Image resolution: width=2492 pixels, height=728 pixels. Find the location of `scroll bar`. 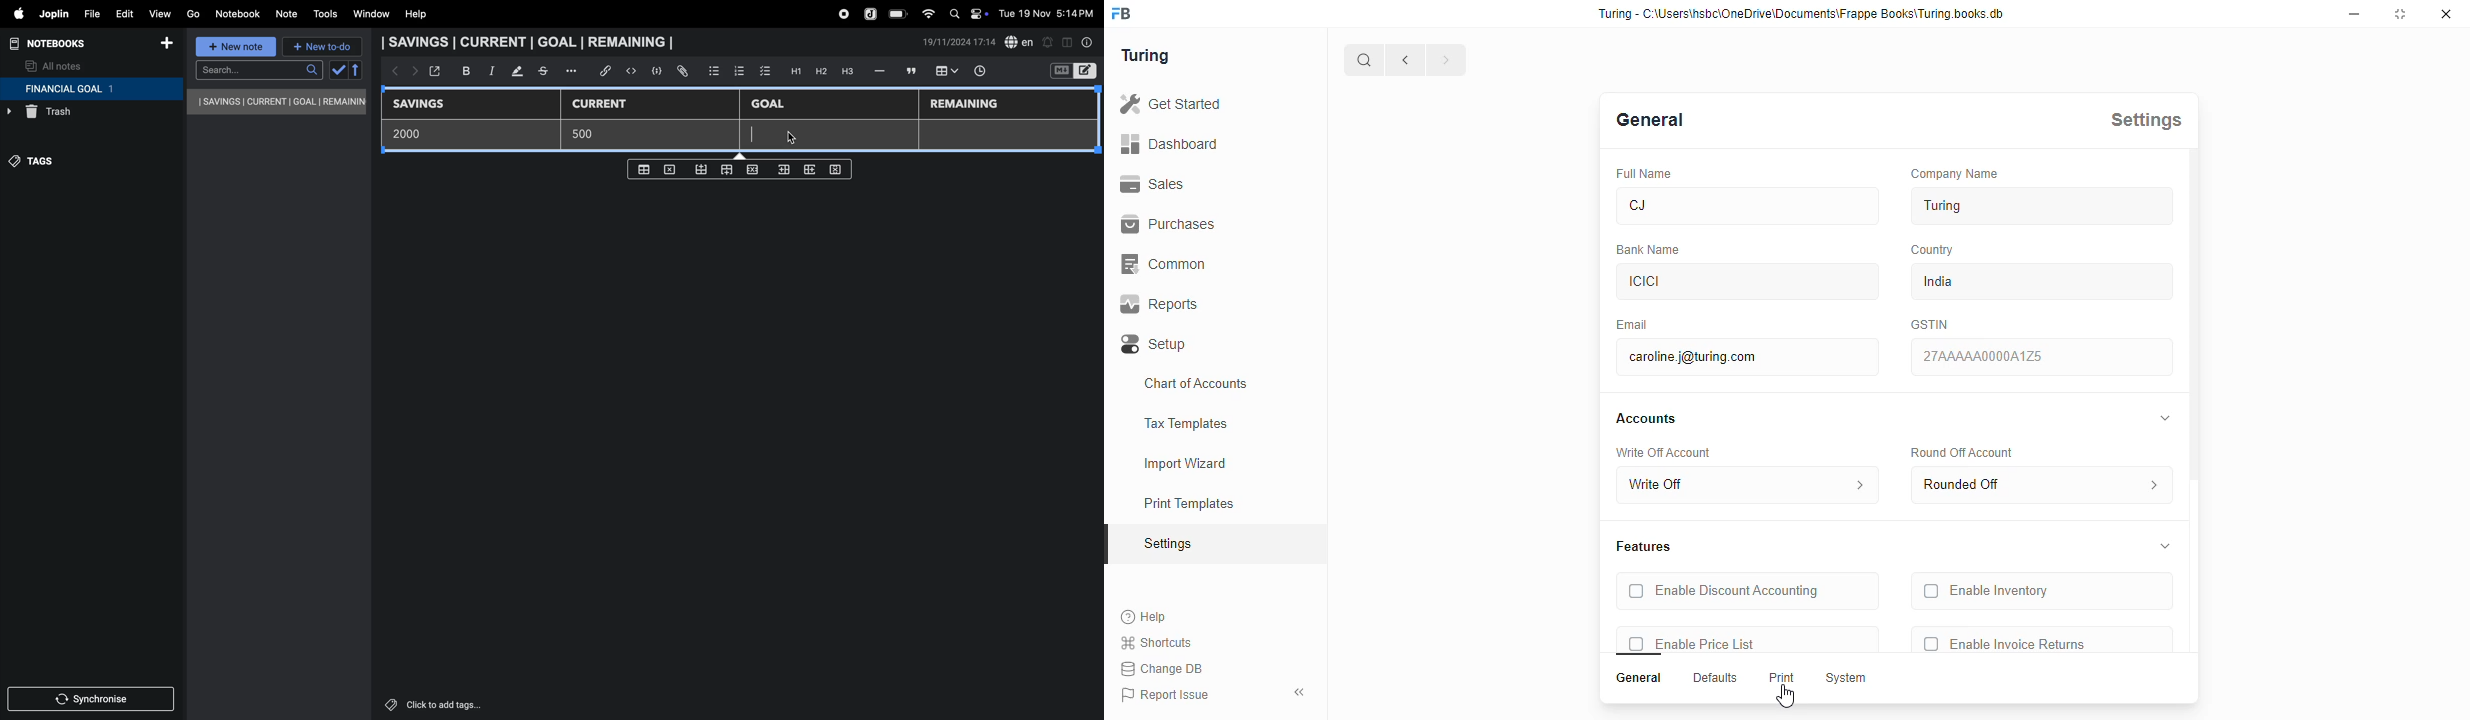

scroll bar is located at coordinates (2195, 426).